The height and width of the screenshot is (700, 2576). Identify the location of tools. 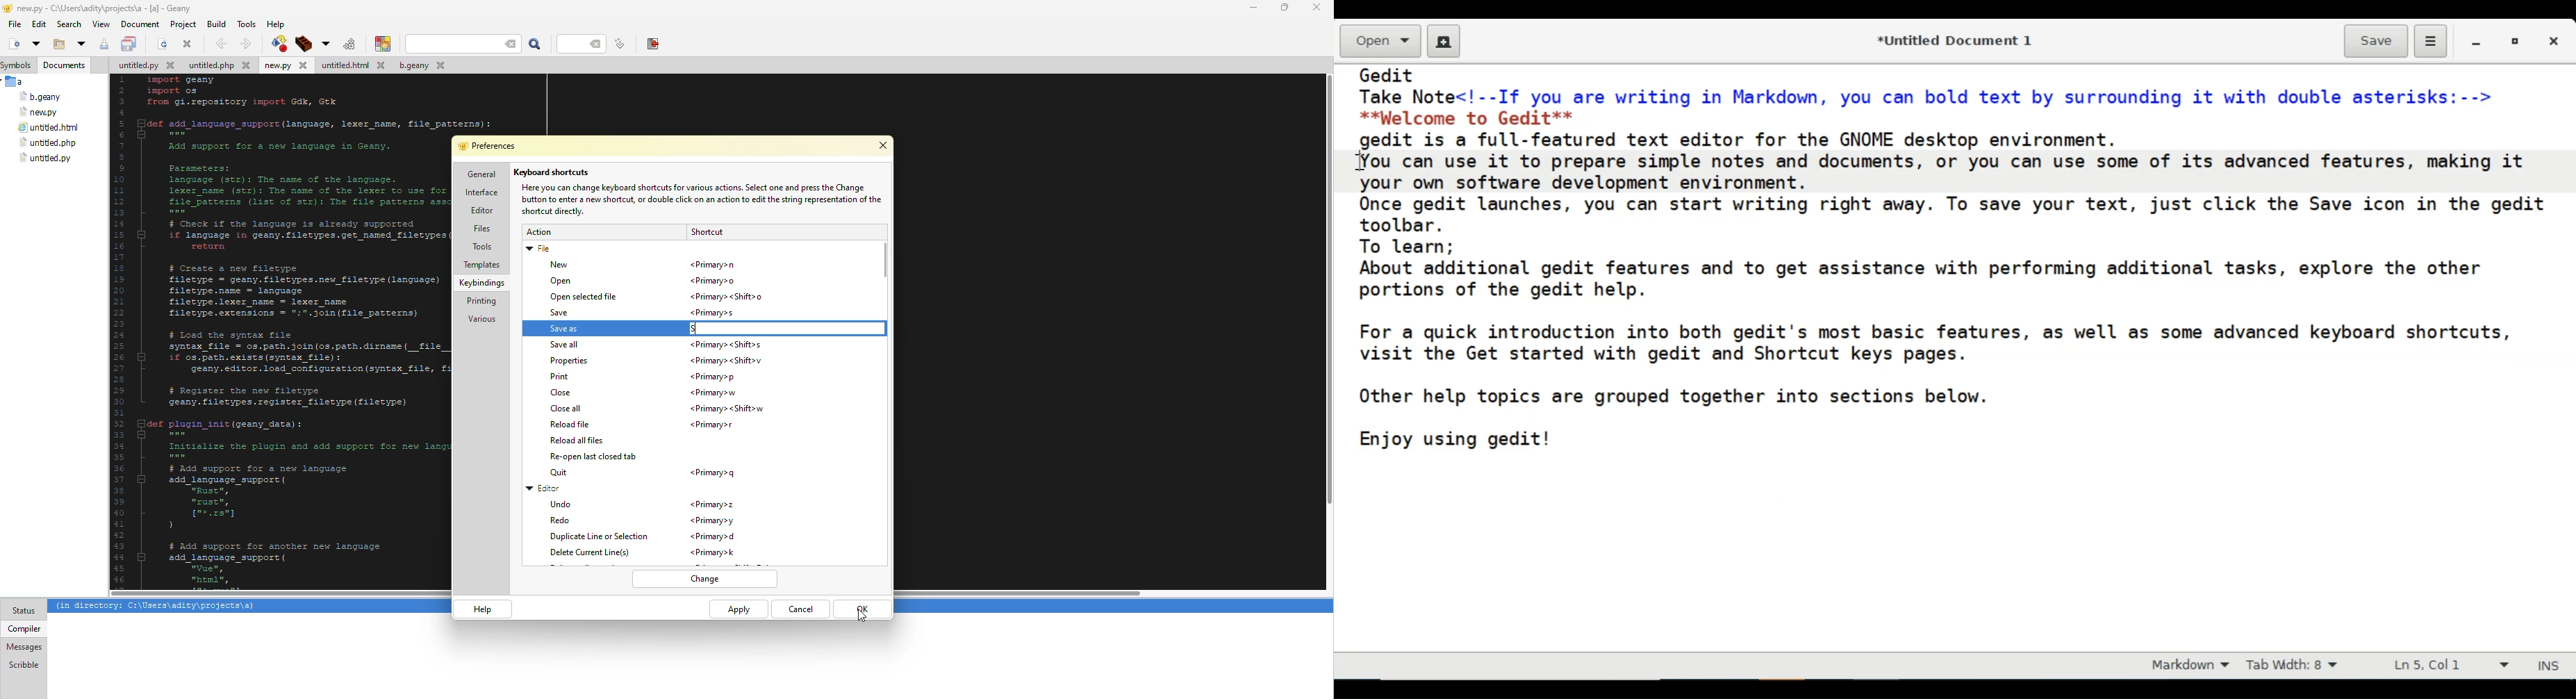
(249, 23).